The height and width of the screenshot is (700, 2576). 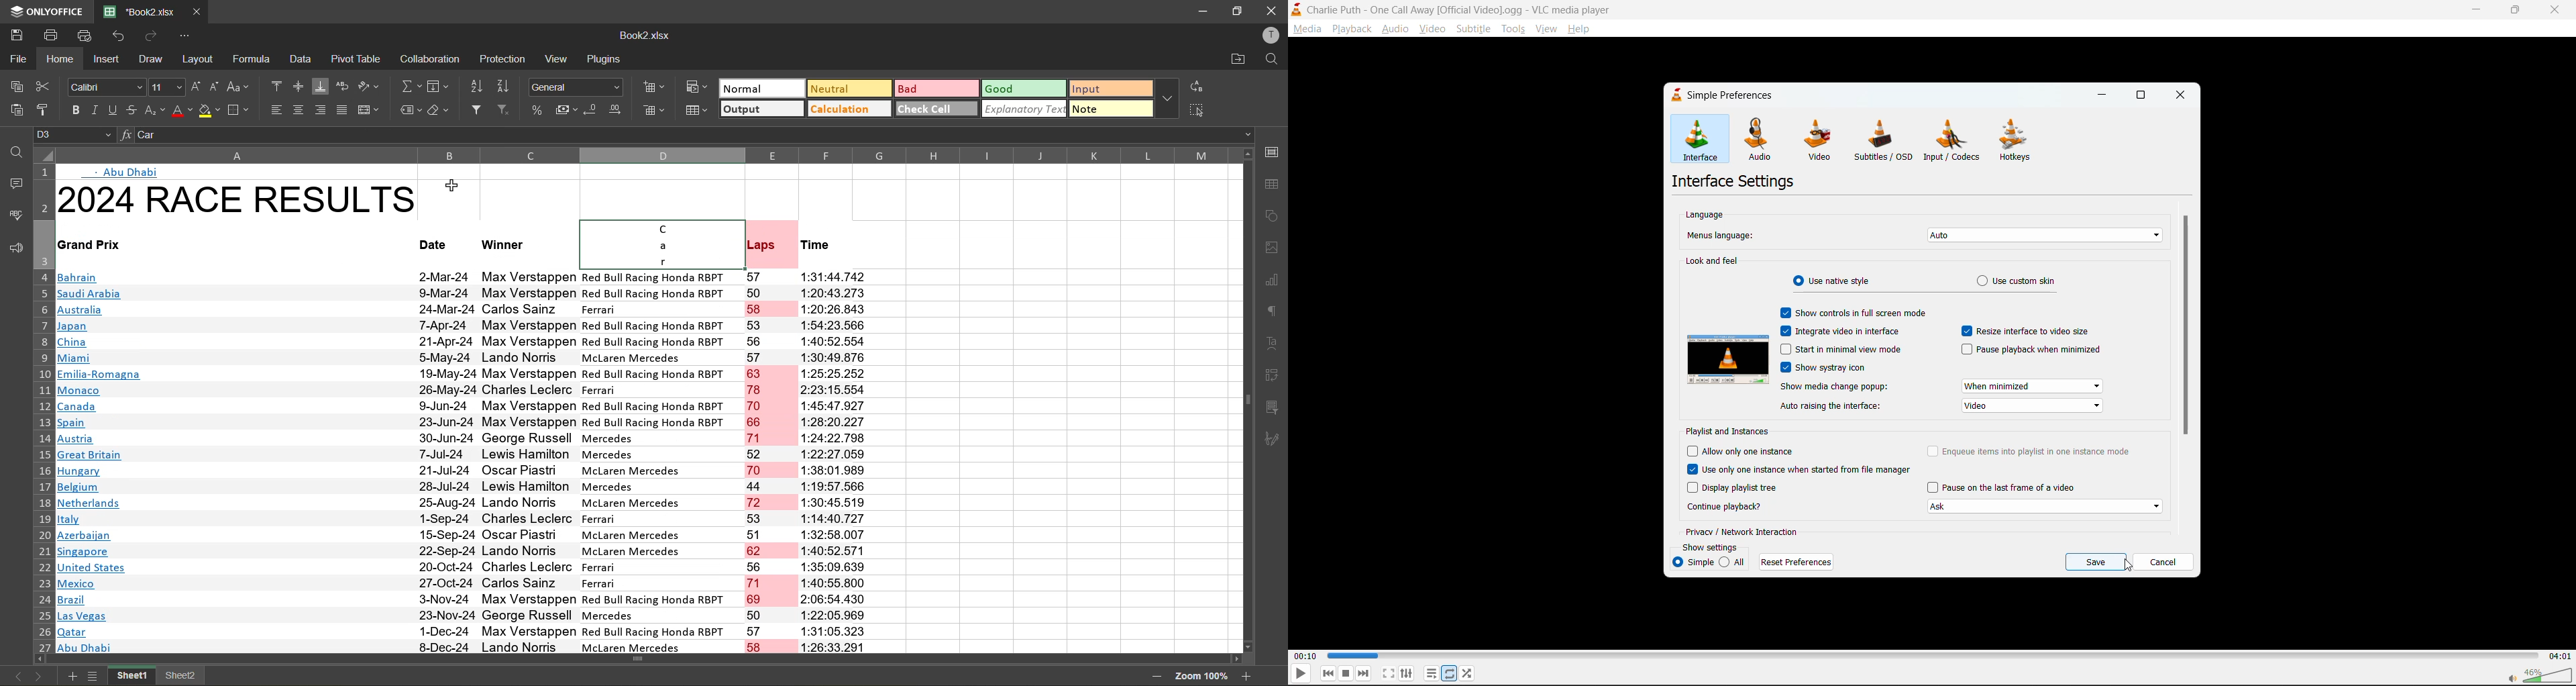 I want to click on delete cells, so click(x=655, y=109).